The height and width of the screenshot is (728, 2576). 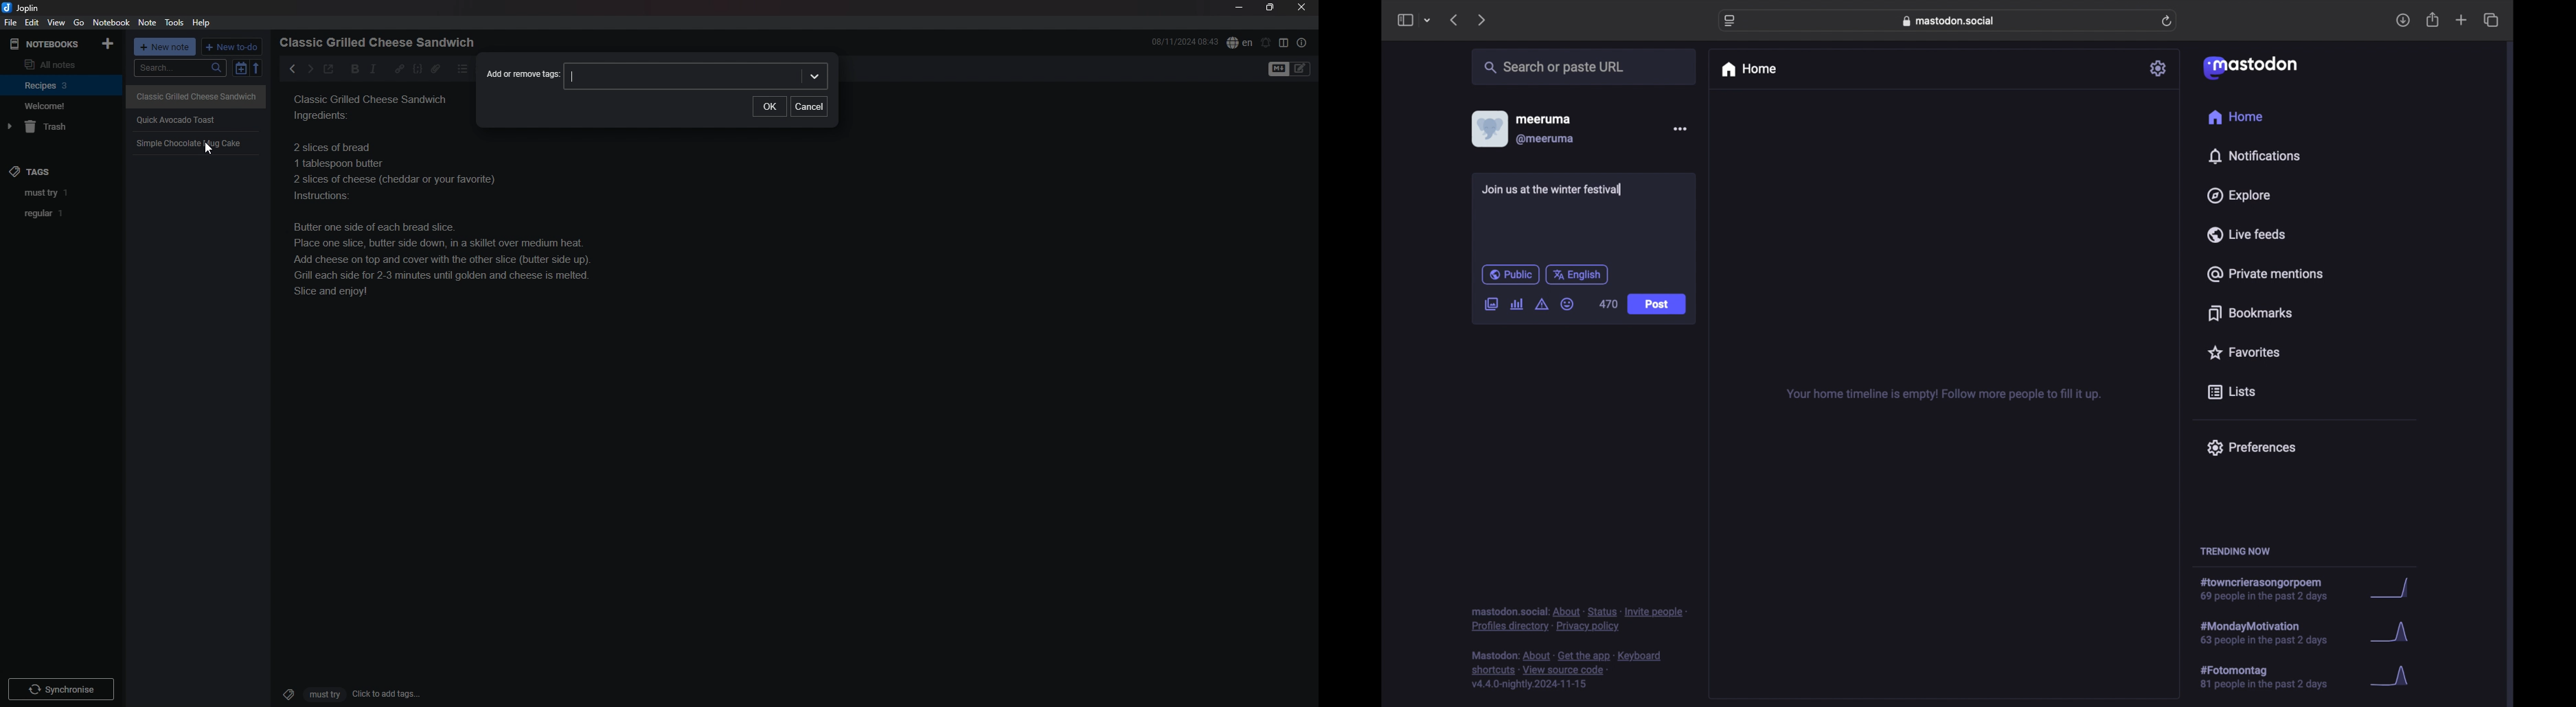 I want to click on ok, so click(x=768, y=106).